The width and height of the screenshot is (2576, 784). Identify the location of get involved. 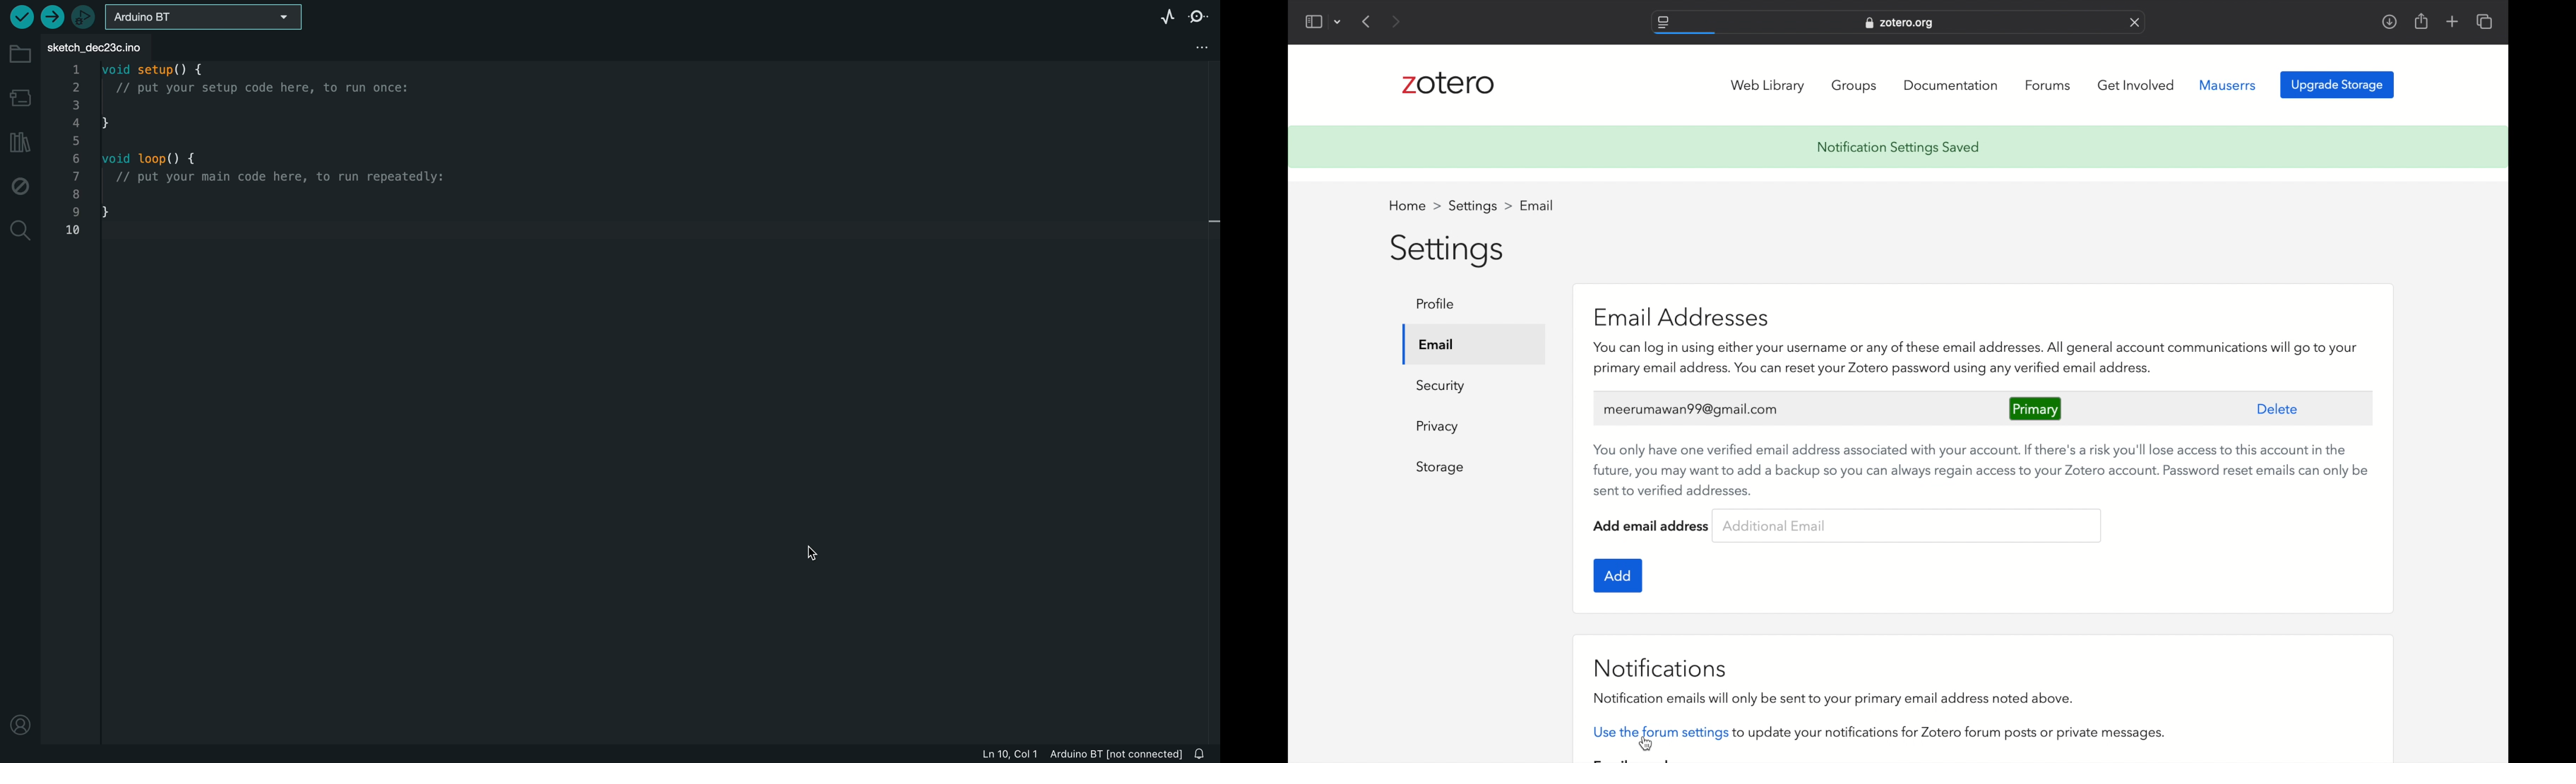
(2135, 85).